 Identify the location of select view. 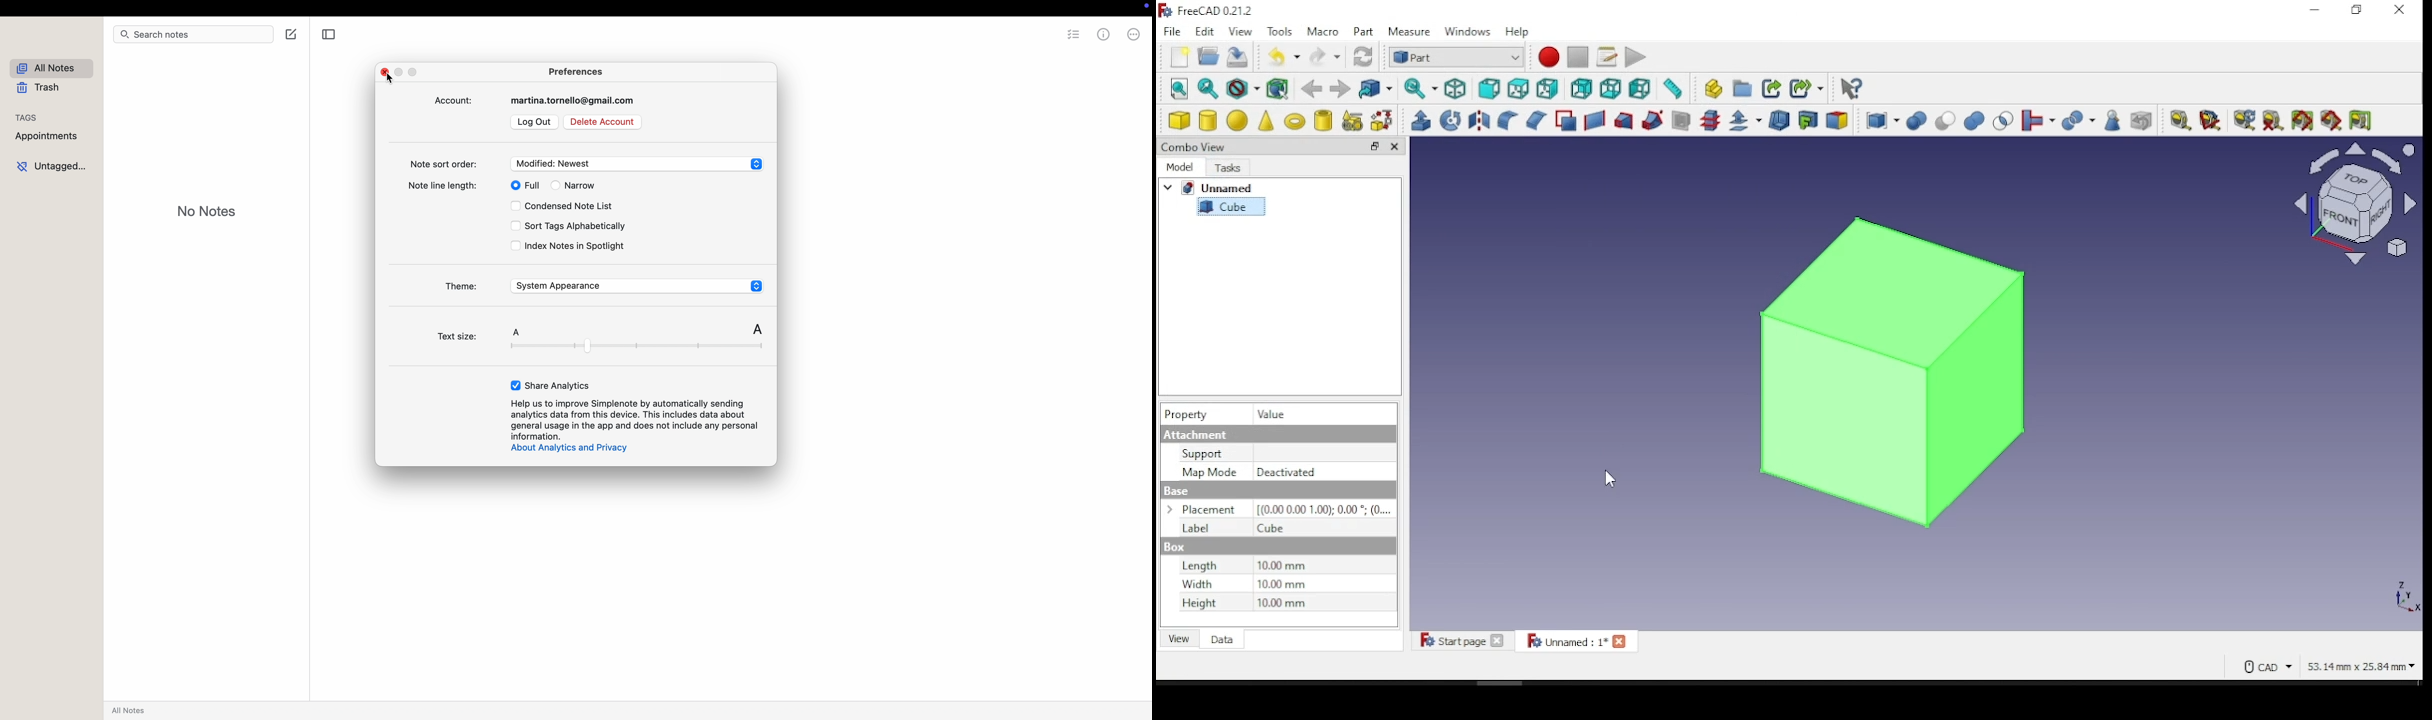
(2354, 206).